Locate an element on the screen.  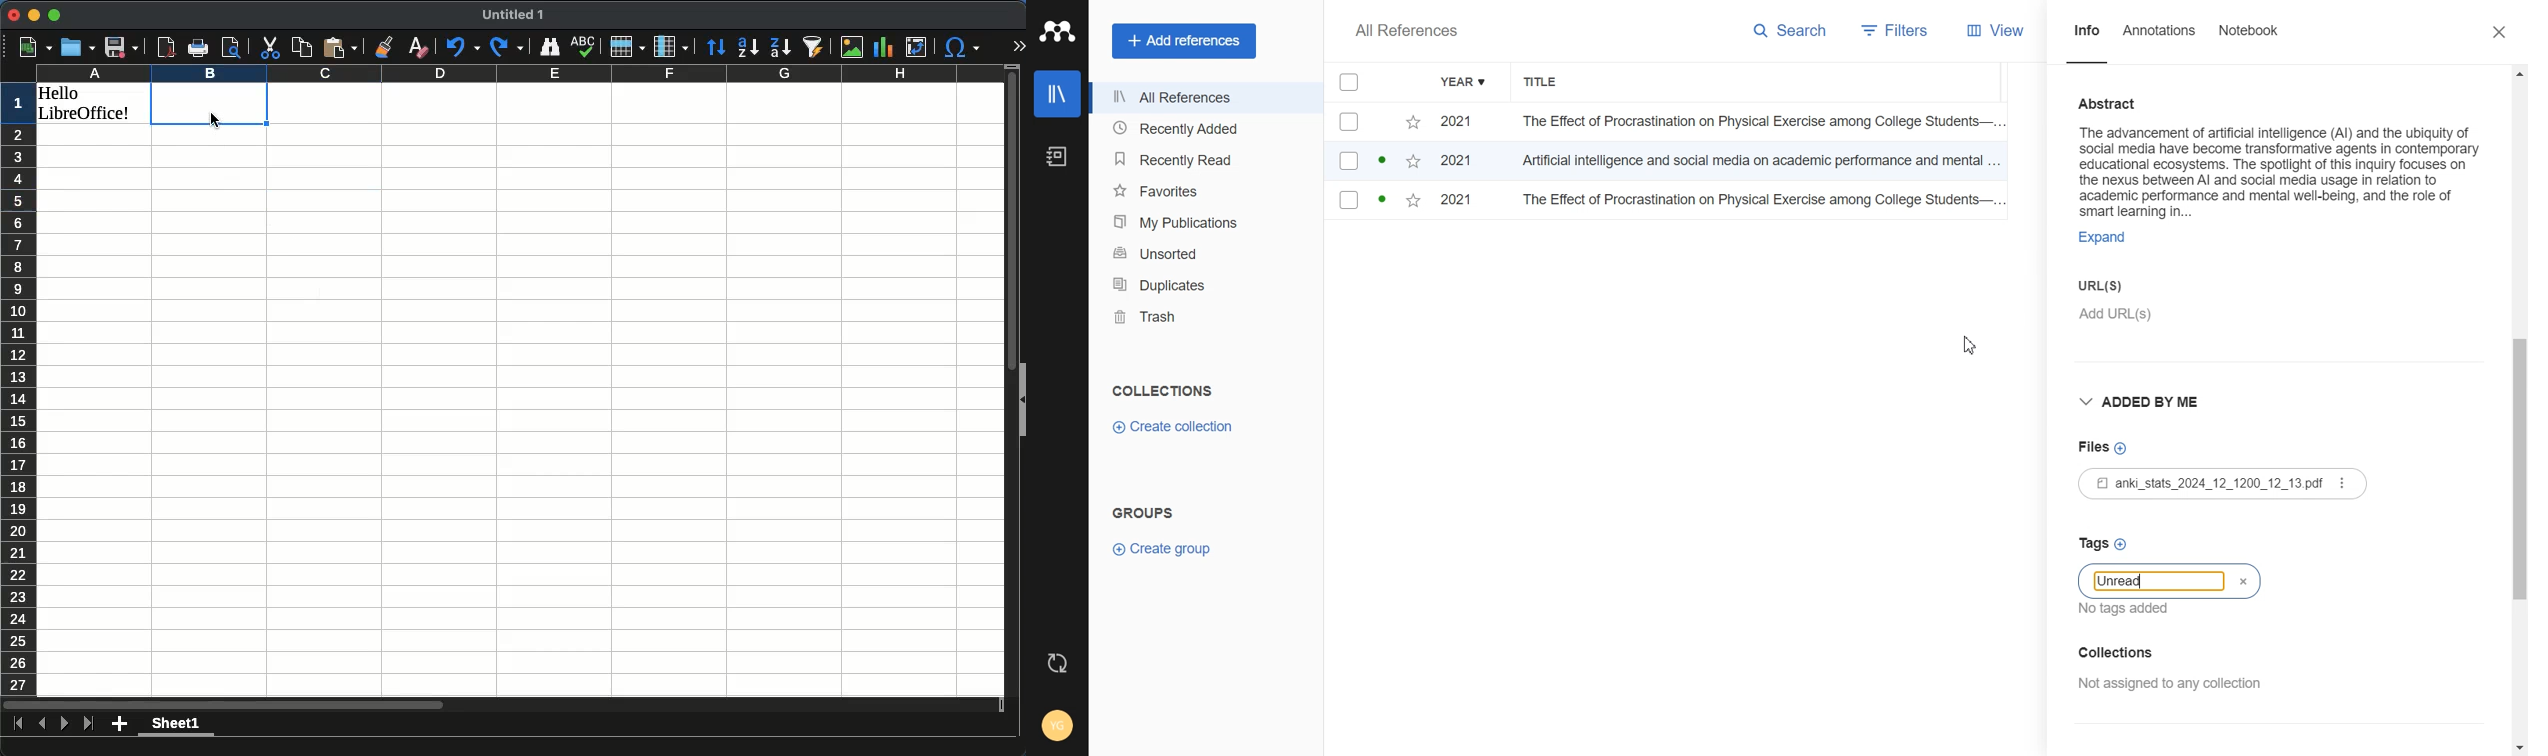
pdf is located at coordinates (165, 47).